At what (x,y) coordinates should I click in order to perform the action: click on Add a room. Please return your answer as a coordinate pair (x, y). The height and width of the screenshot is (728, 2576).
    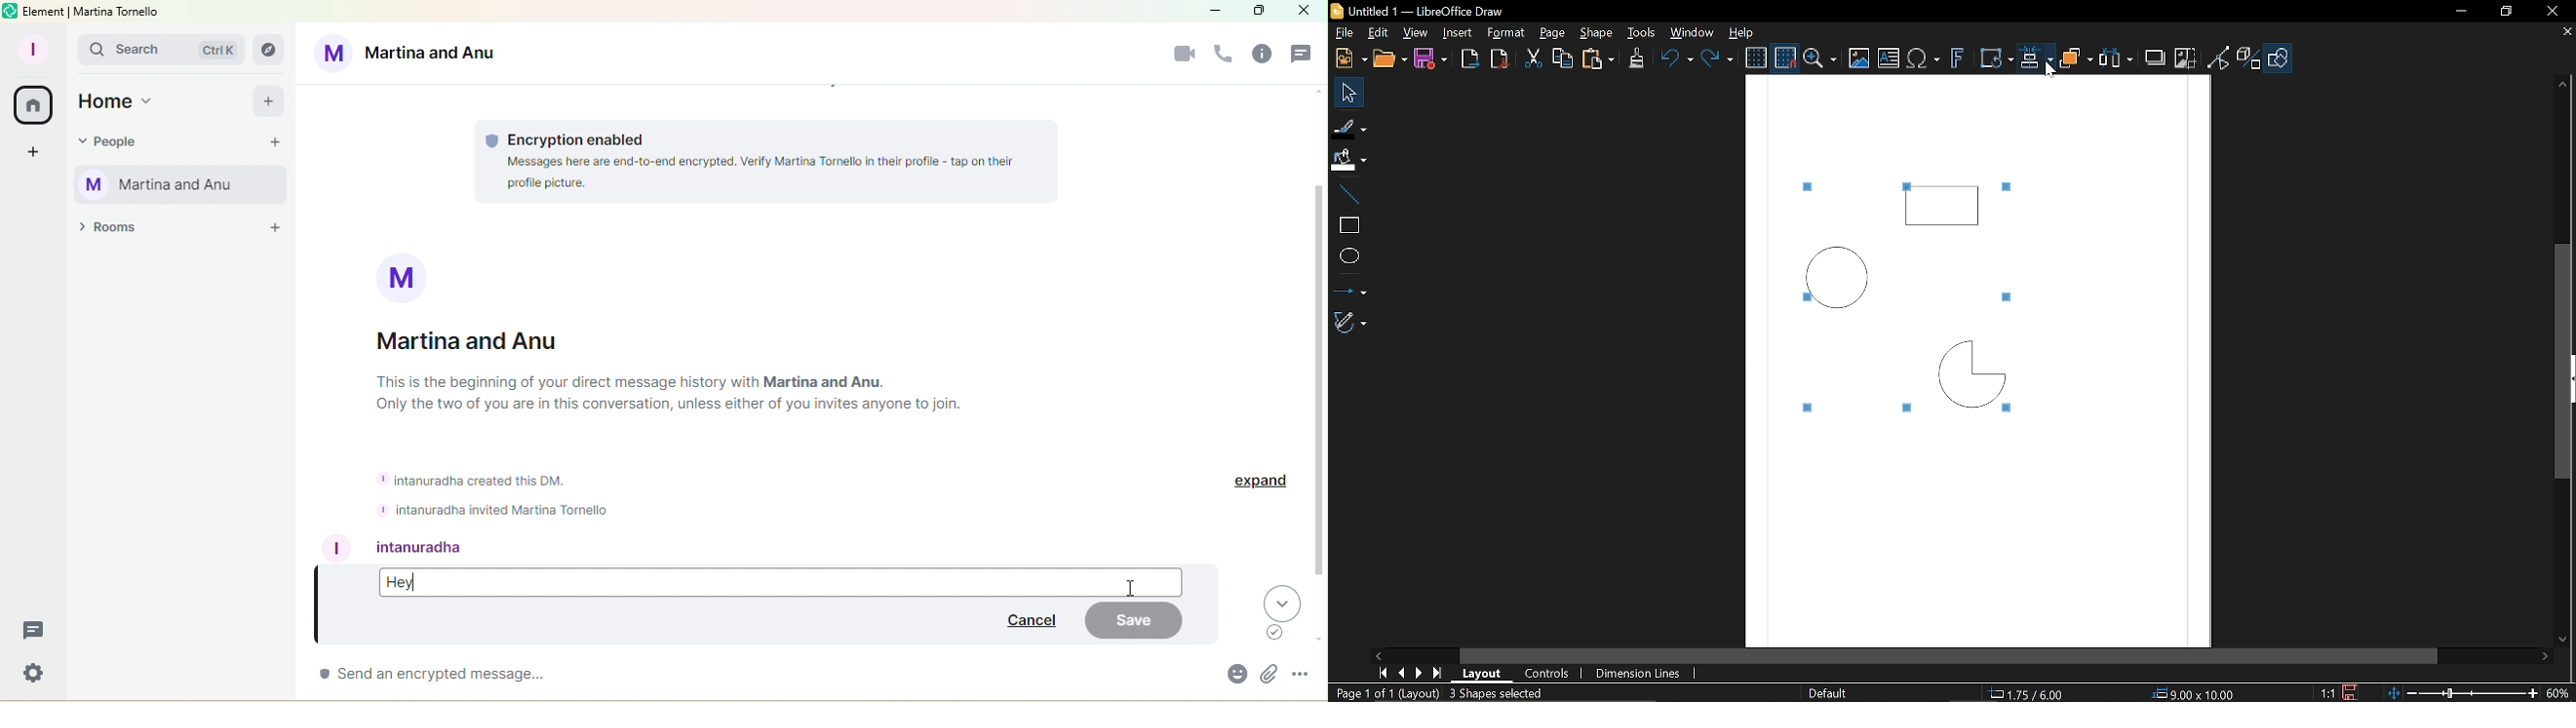
    Looking at the image, I should click on (274, 231).